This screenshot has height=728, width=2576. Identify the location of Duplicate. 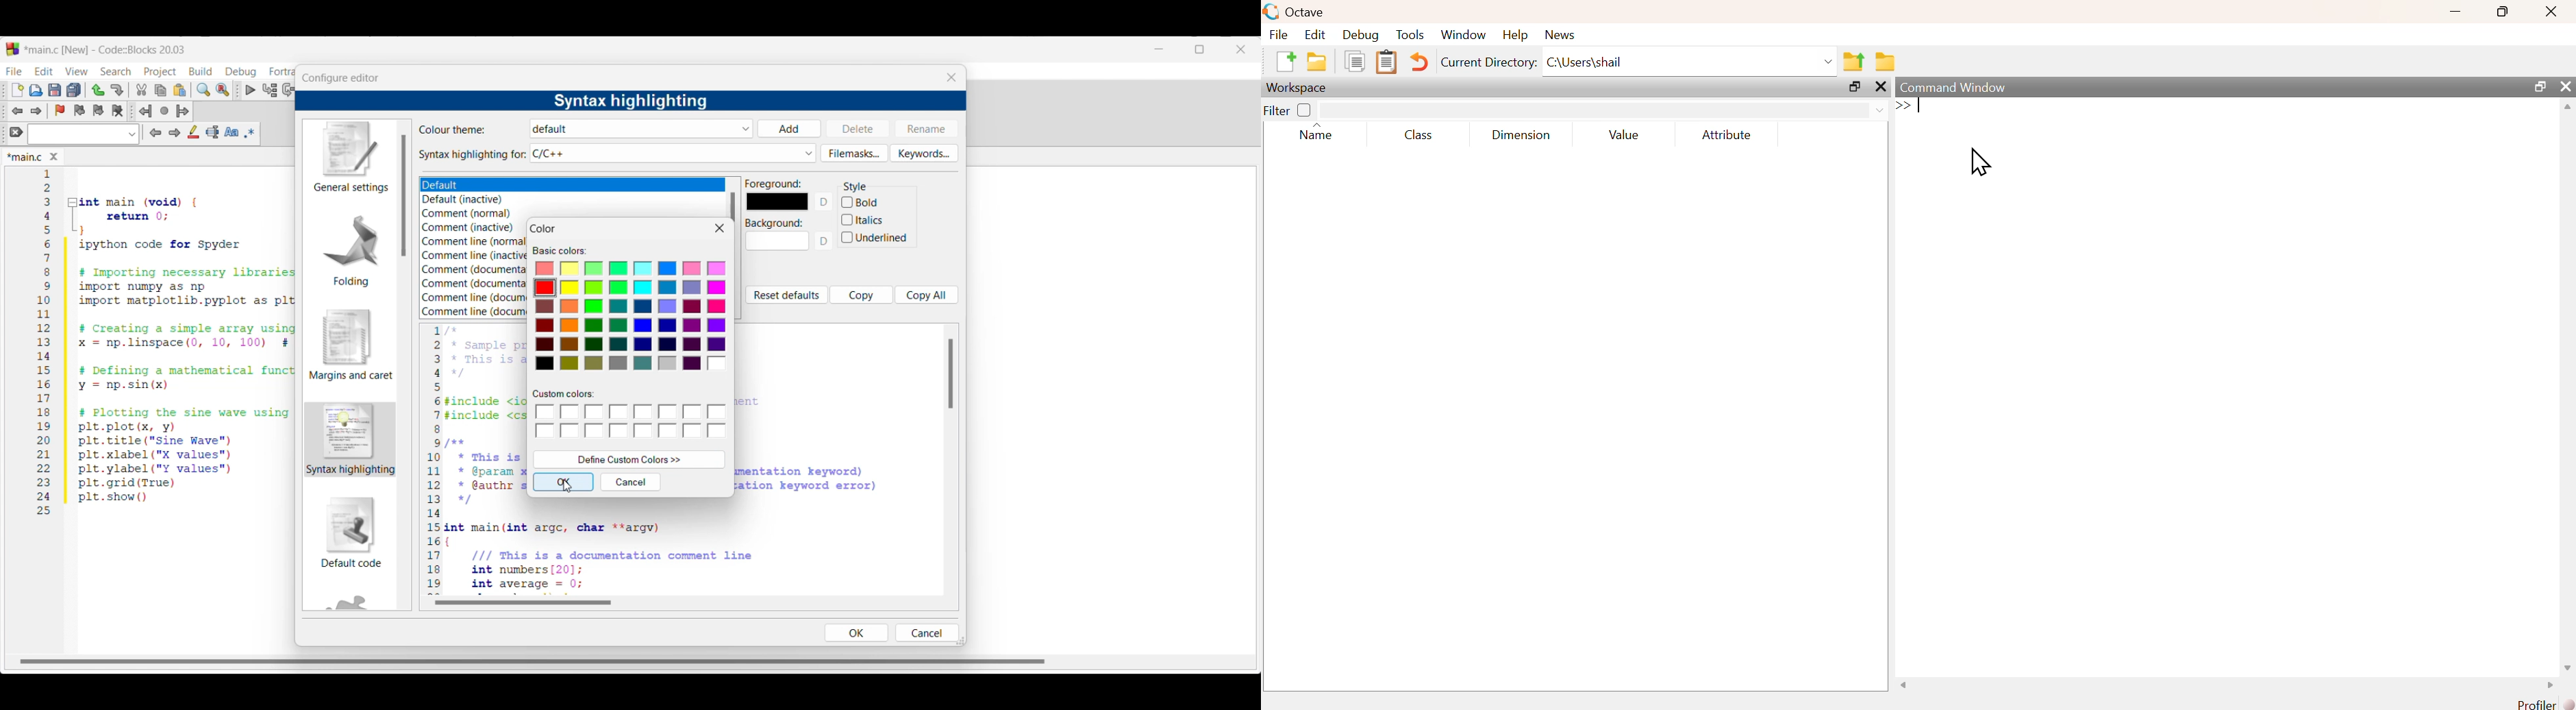
(1355, 60).